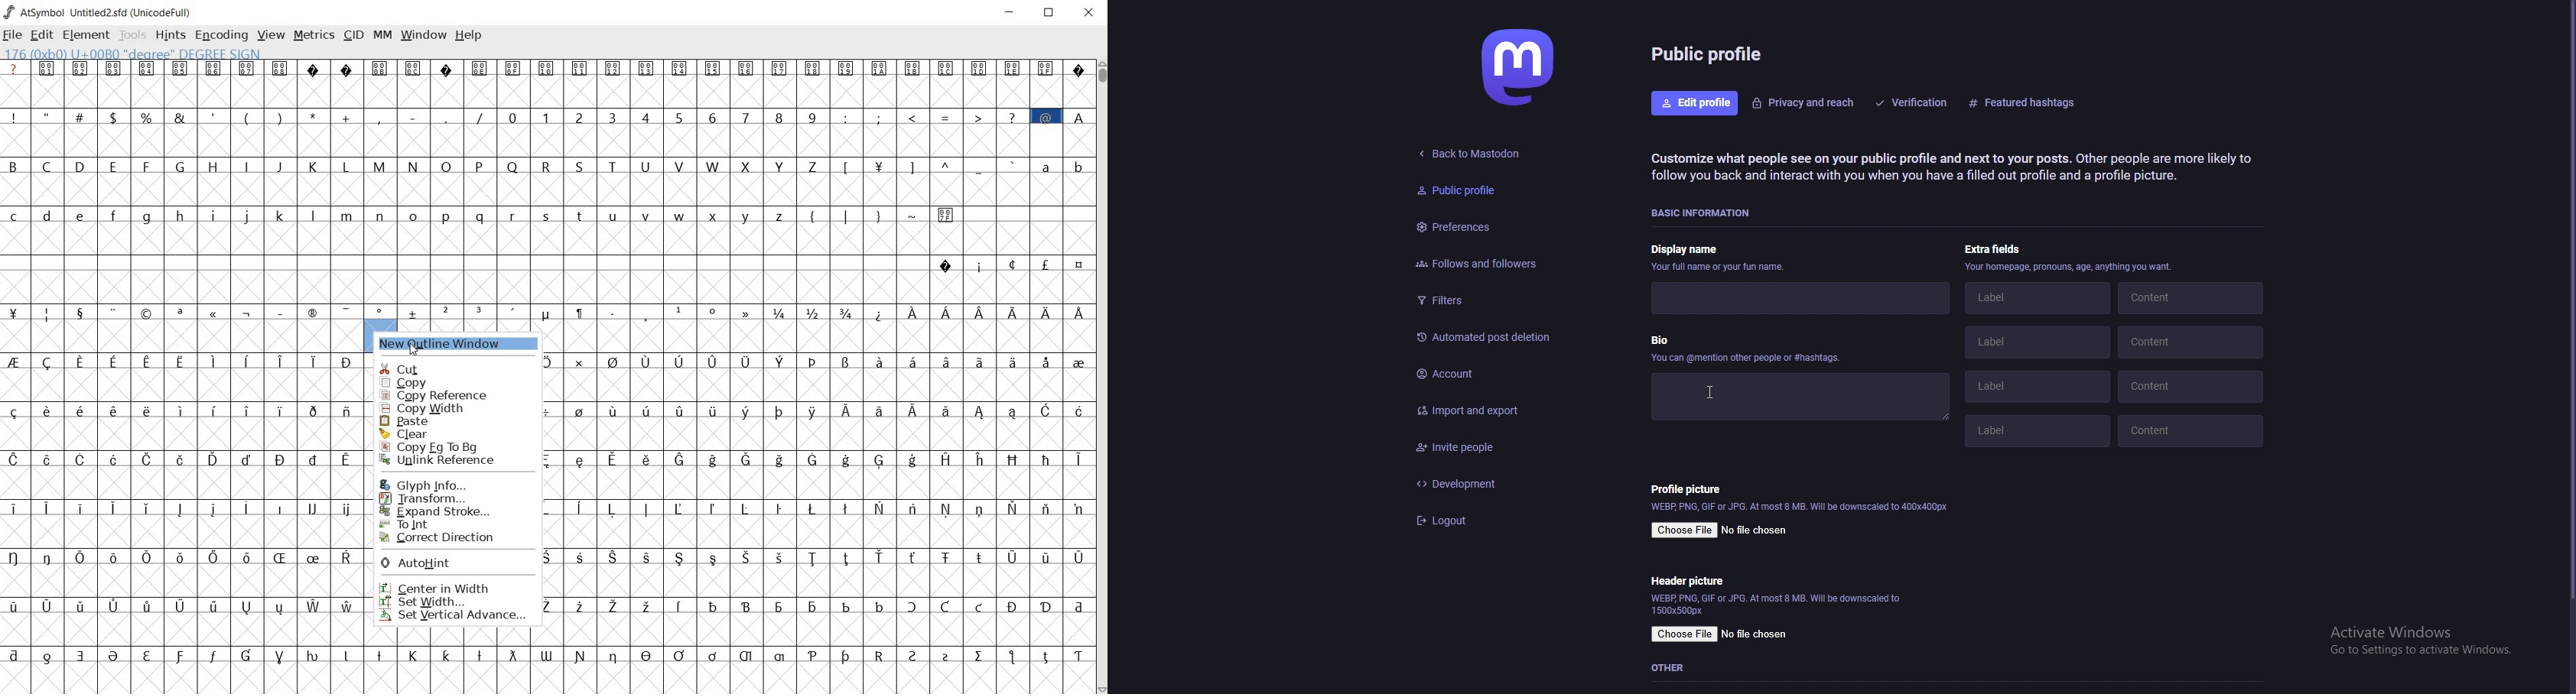 The width and height of the screenshot is (2576, 700). Describe the element at coordinates (1994, 248) in the screenshot. I see `extra fields` at that location.